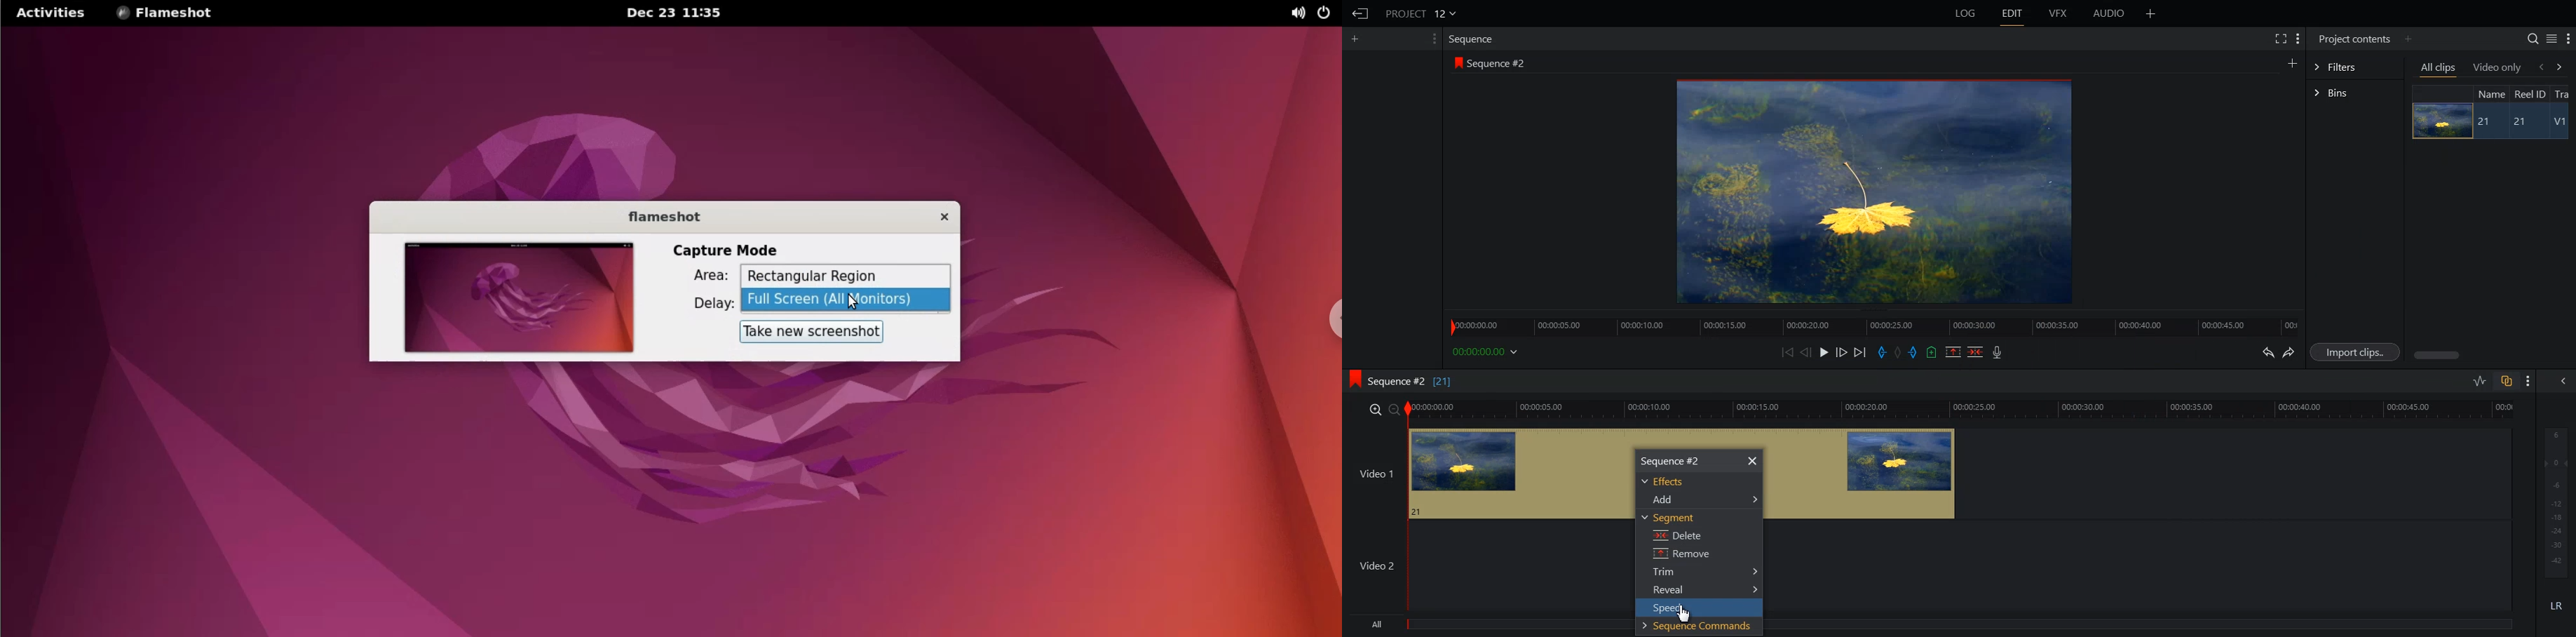  What do you see at coordinates (2439, 355) in the screenshot?
I see `Horizontal scroll bar` at bounding box center [2439, 355].